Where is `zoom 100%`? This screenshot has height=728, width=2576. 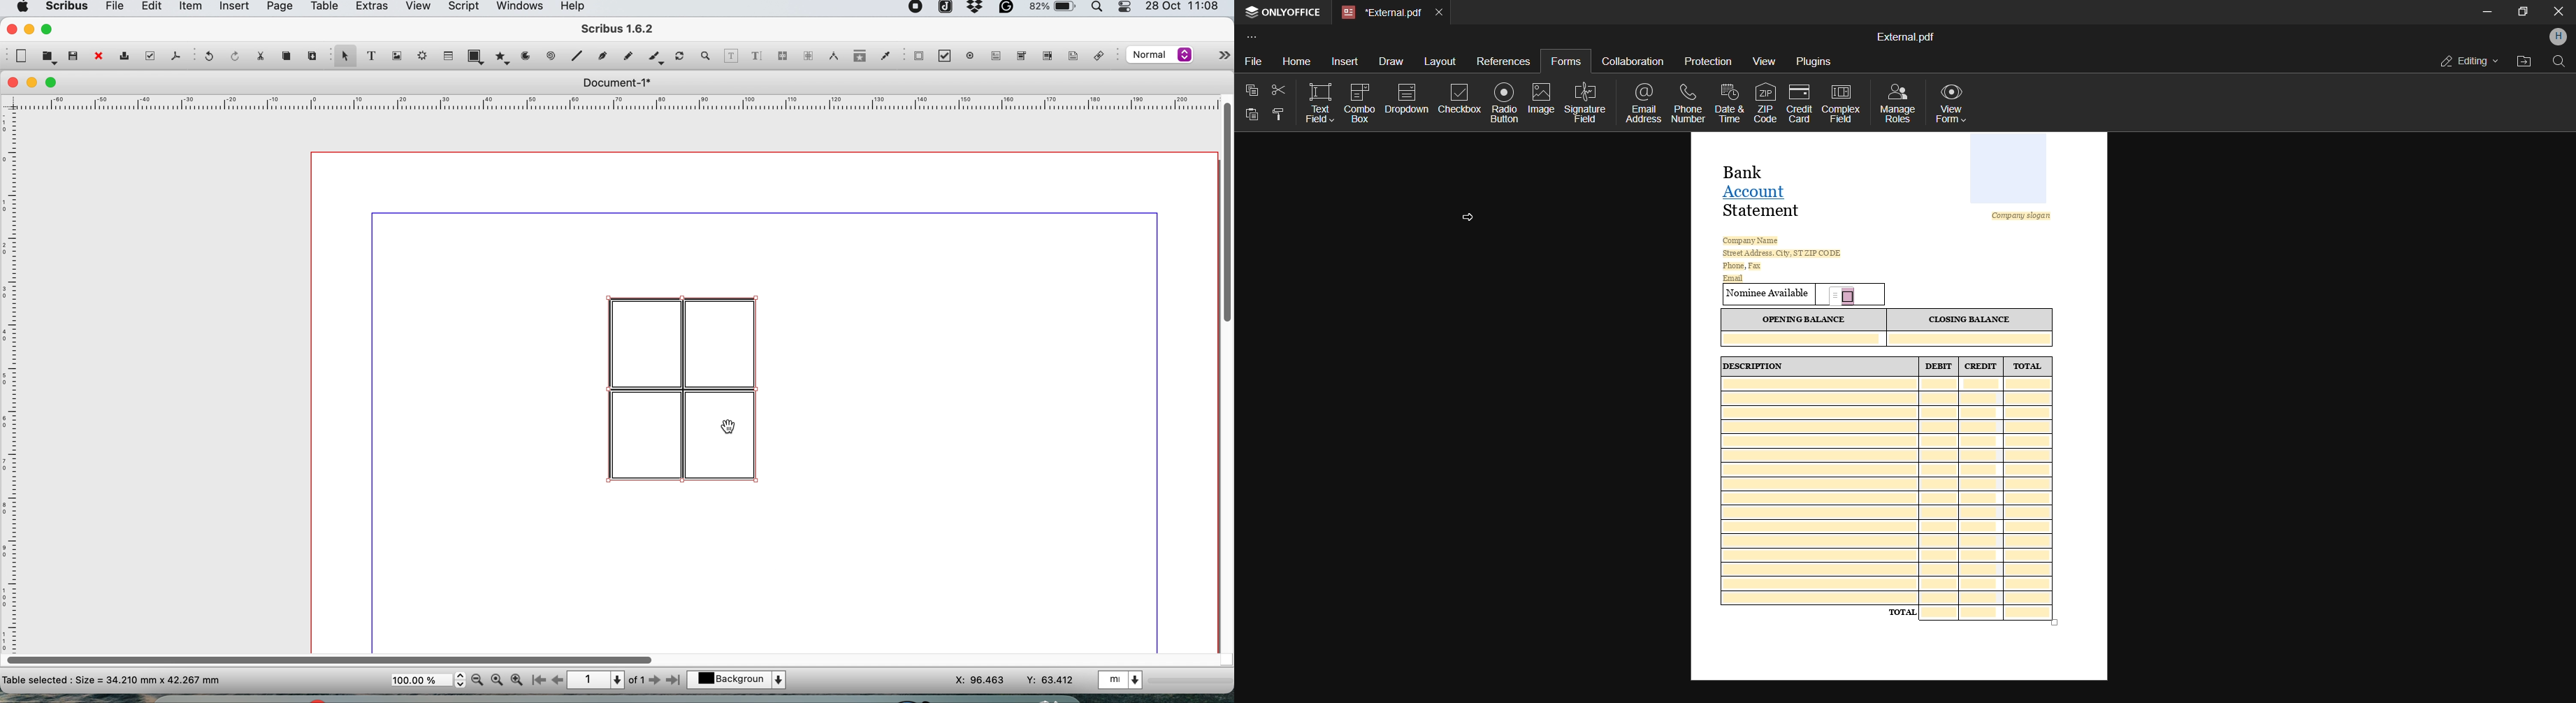 zoom 100% is located at coordinates (499, 679).